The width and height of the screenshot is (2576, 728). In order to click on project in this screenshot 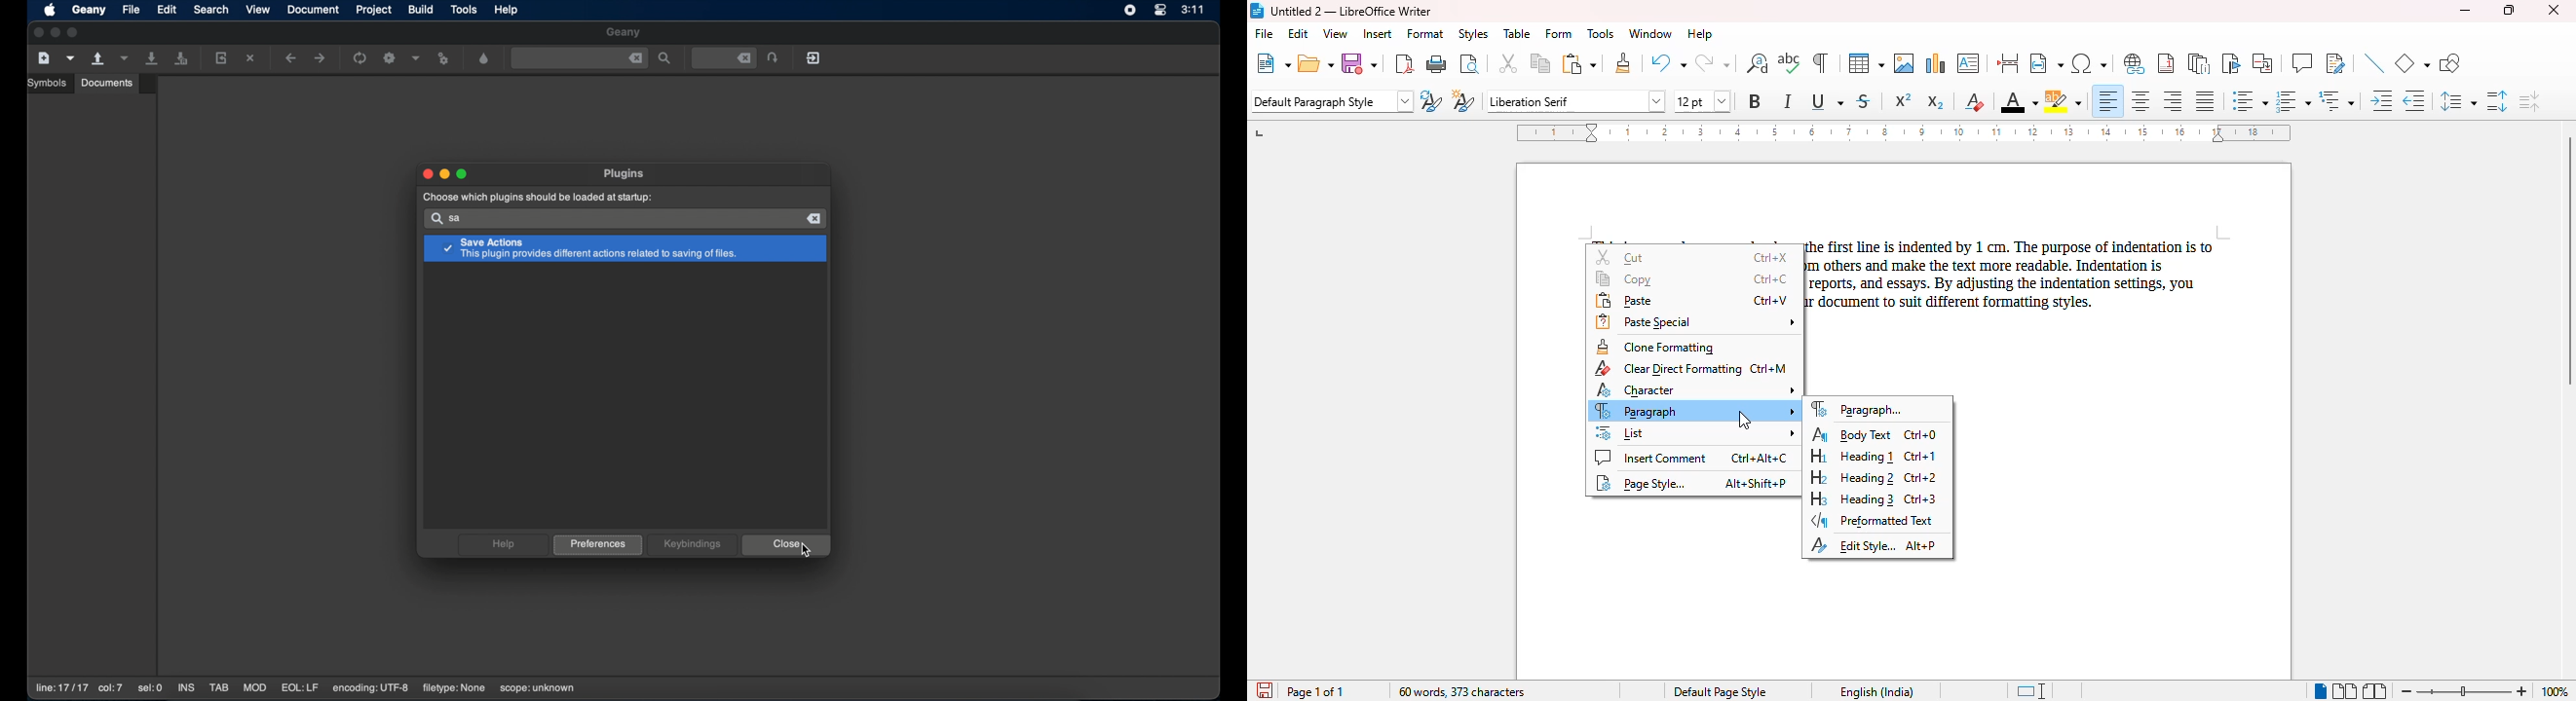, I will do `click(375, 10)`.